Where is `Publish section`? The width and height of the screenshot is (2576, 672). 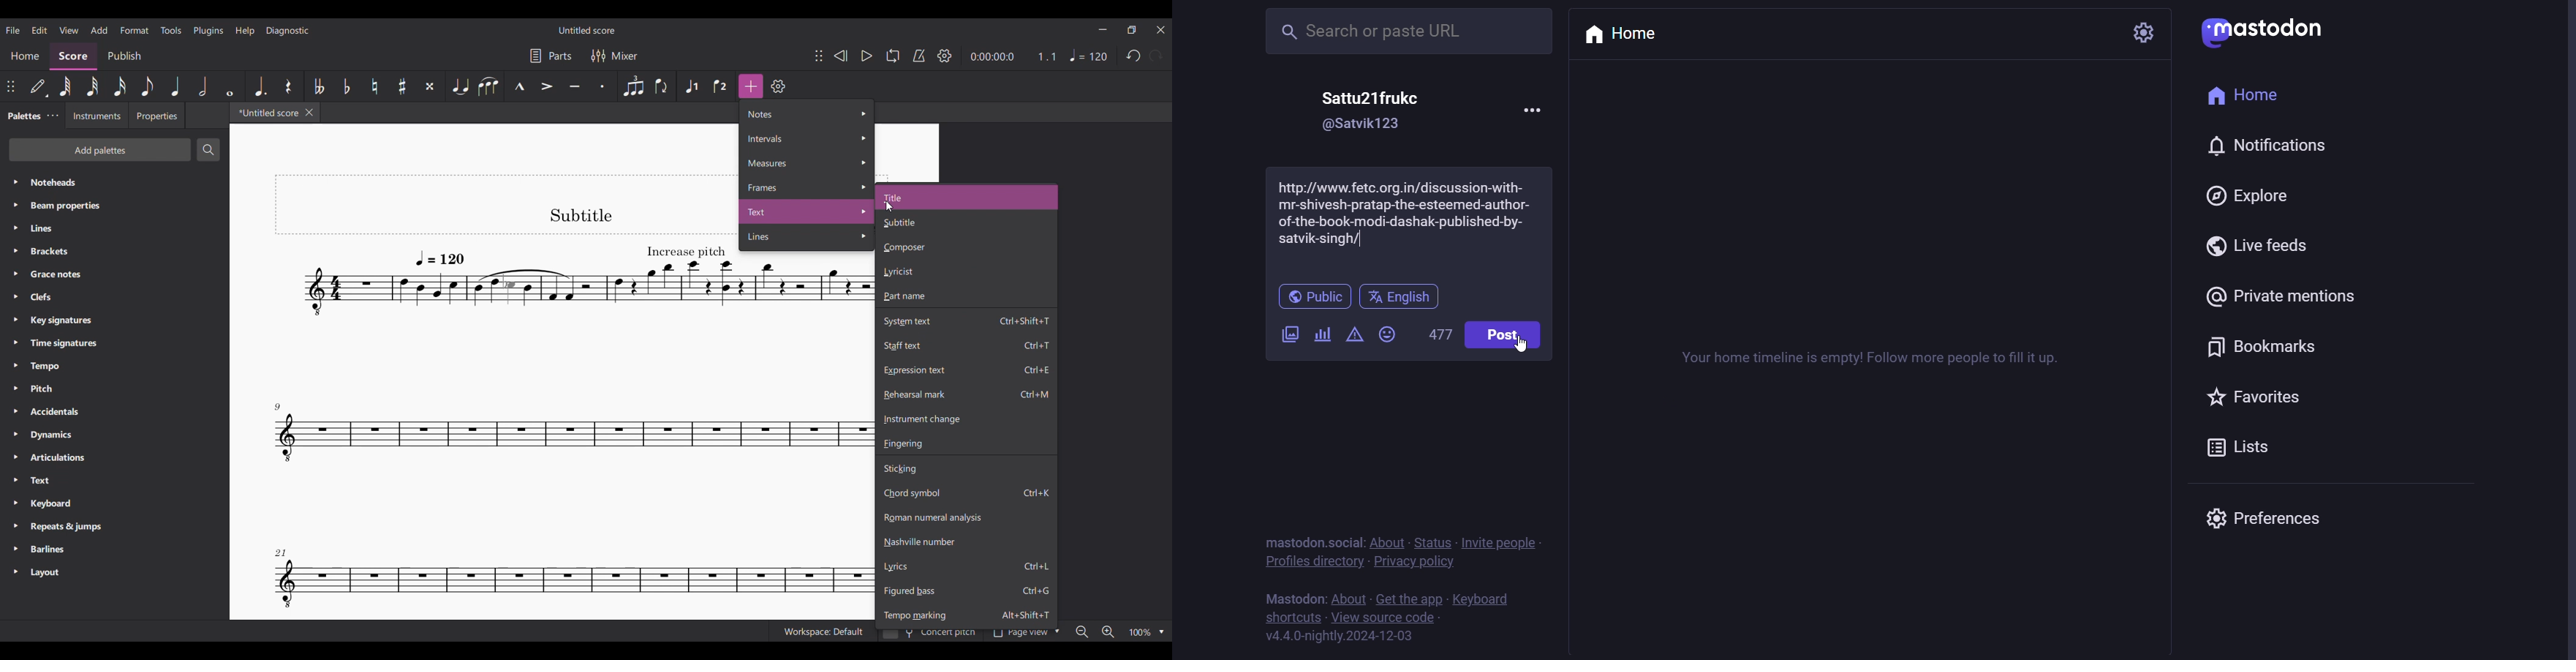 Publish section is located at coordinates (124, 56).